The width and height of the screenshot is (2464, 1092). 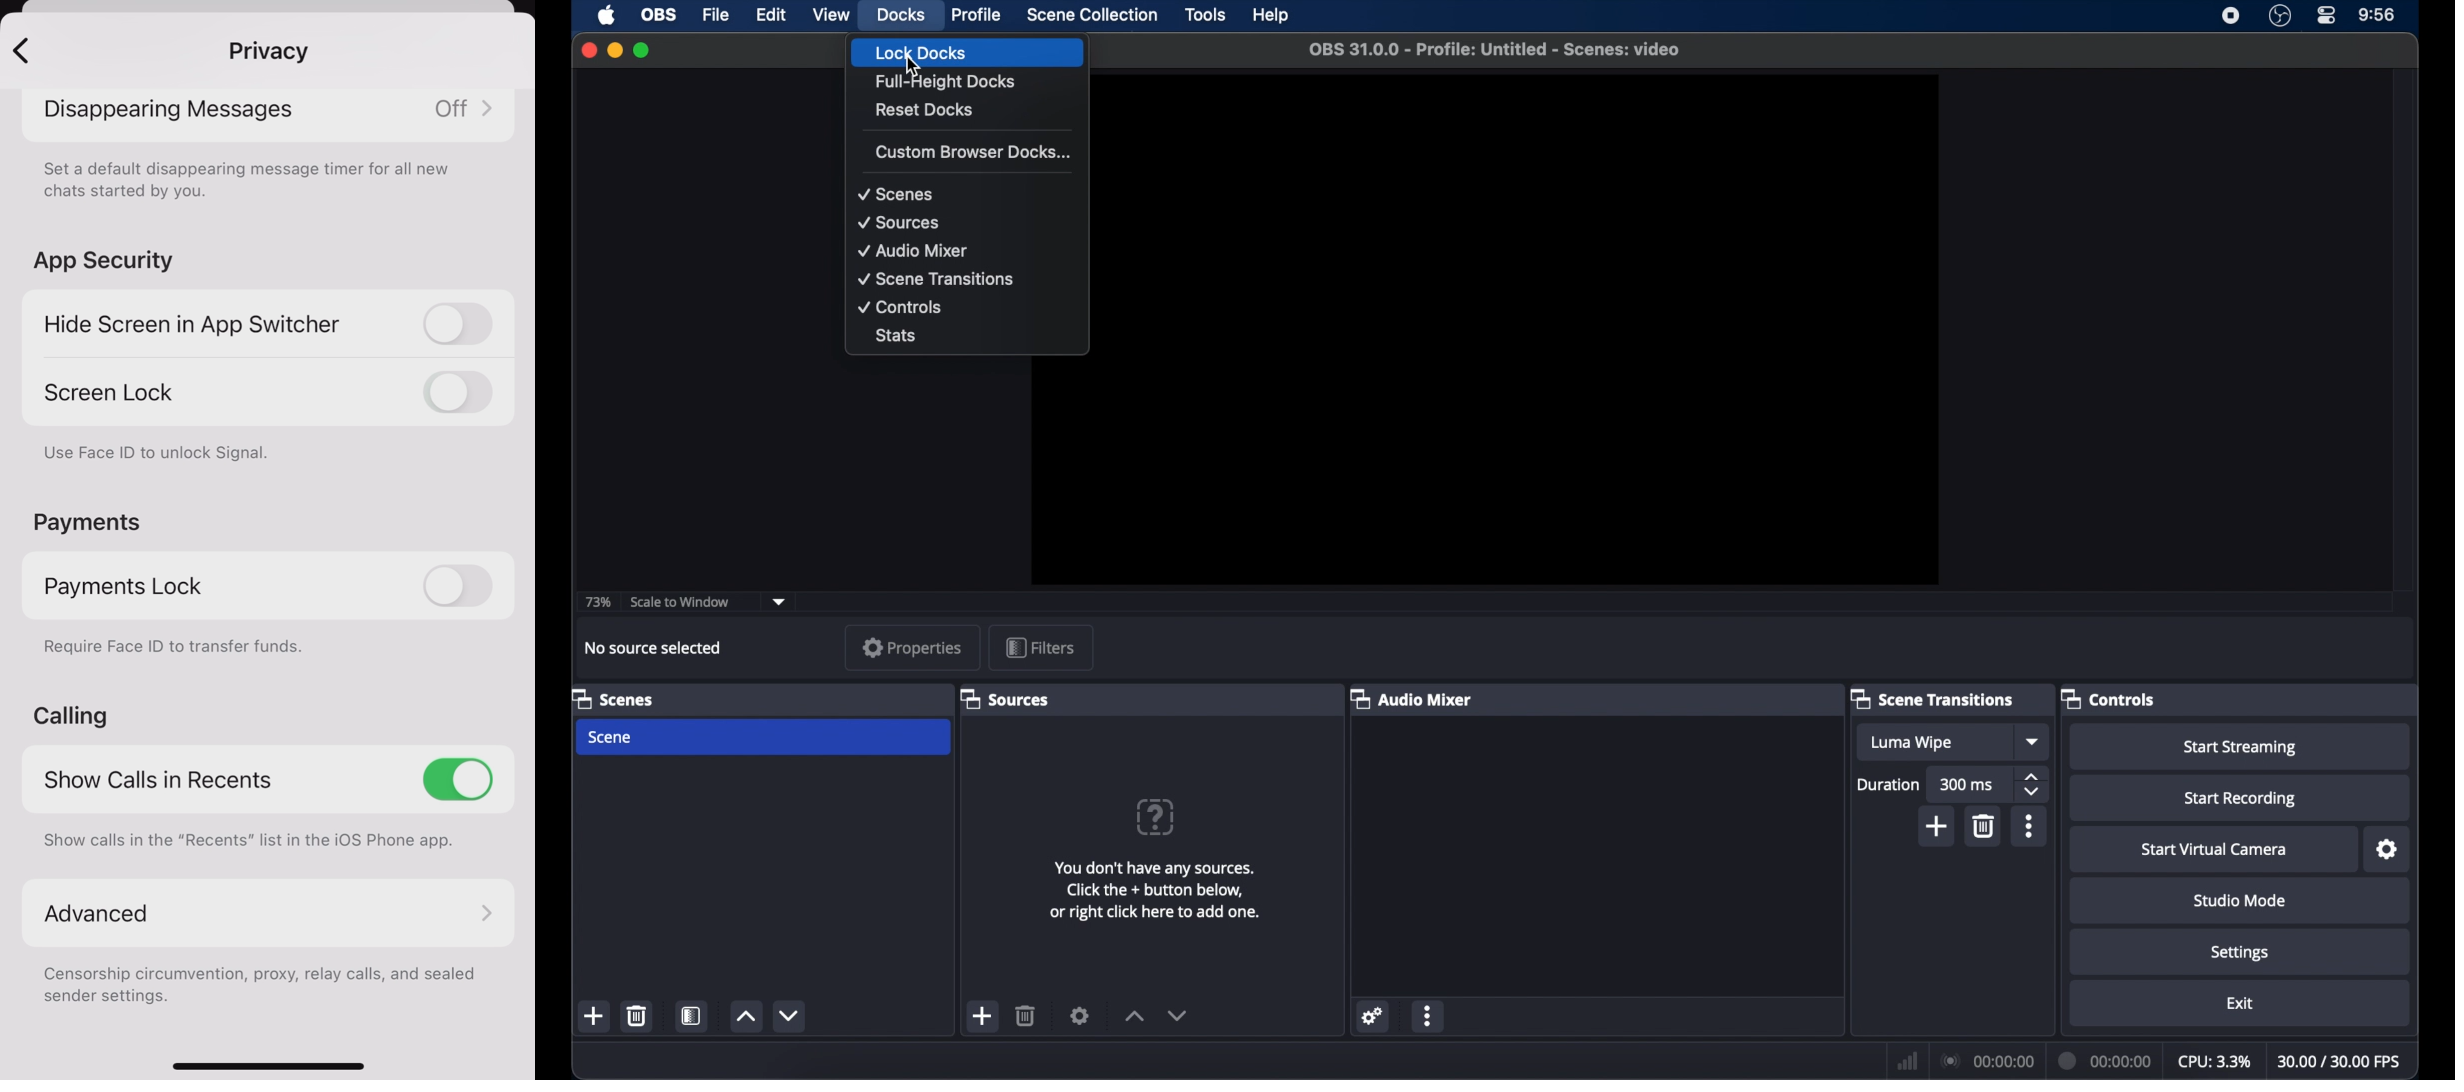 What do you see at coordinates (902, 307) in the screenshot?
I see `controls` at bounding box center [902, 307].